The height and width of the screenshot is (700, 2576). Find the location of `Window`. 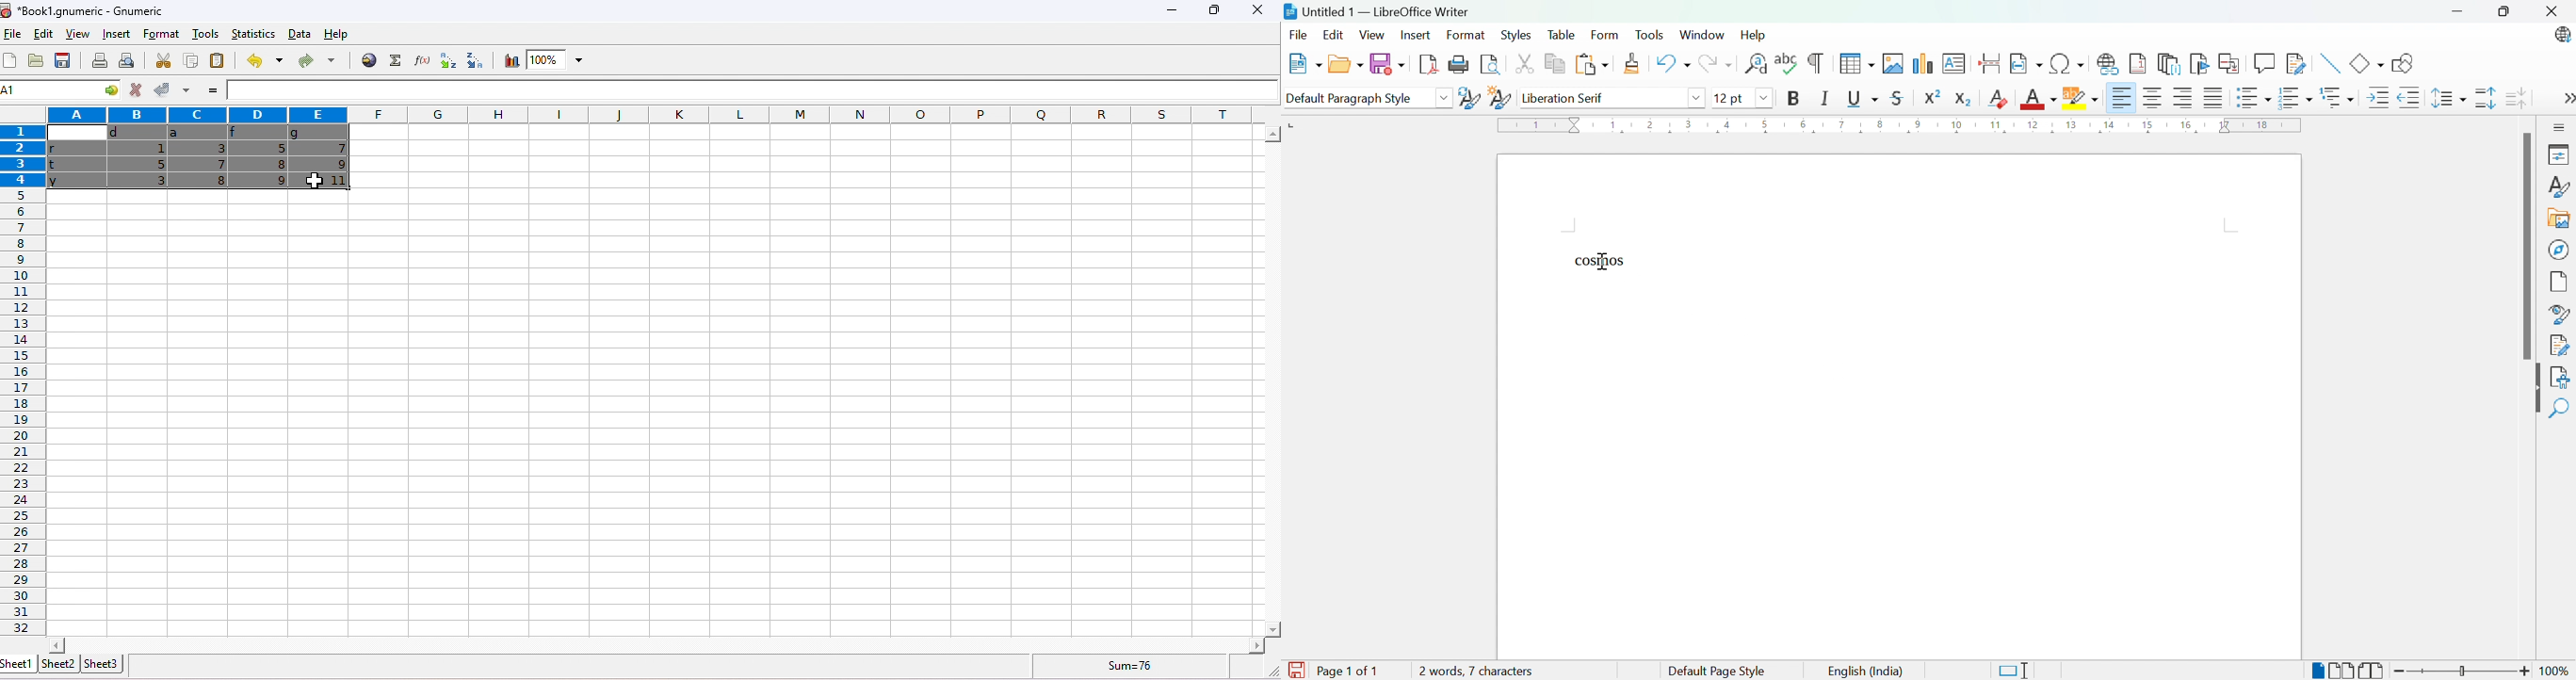

Window is located at coordinates (1703, 35).